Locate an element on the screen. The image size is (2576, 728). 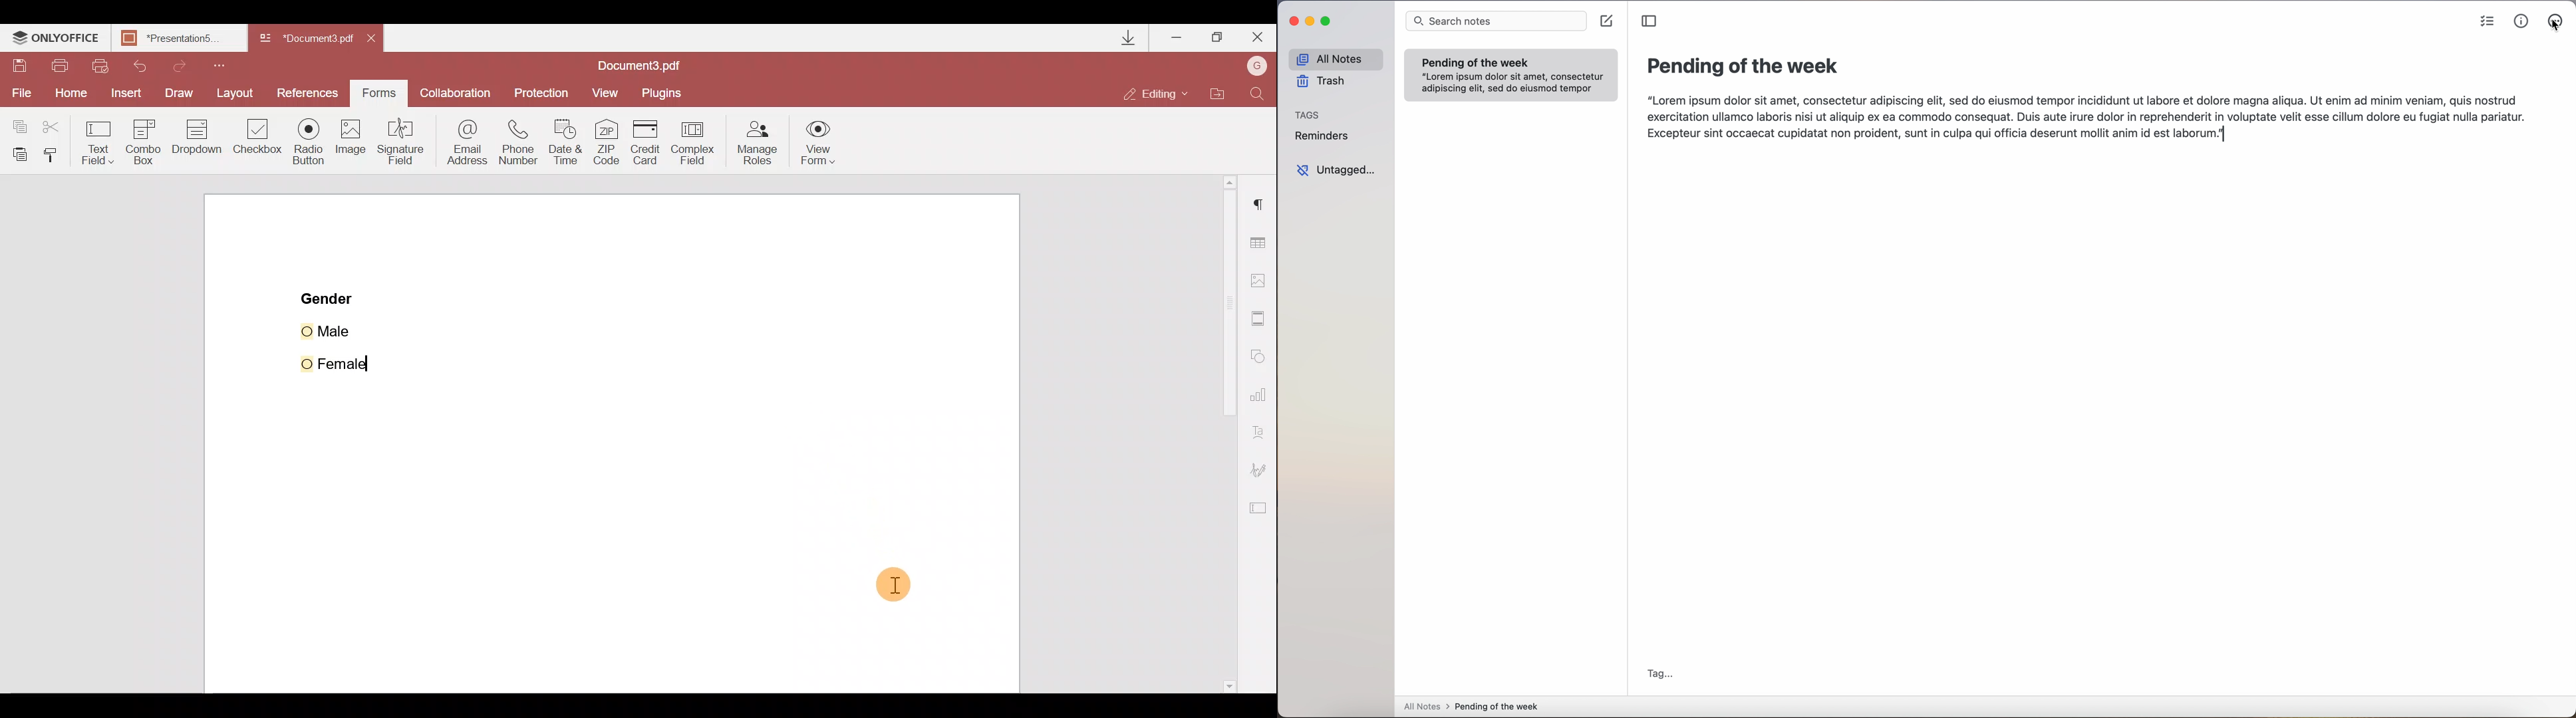
Email address is located at coordinates (466, 143).